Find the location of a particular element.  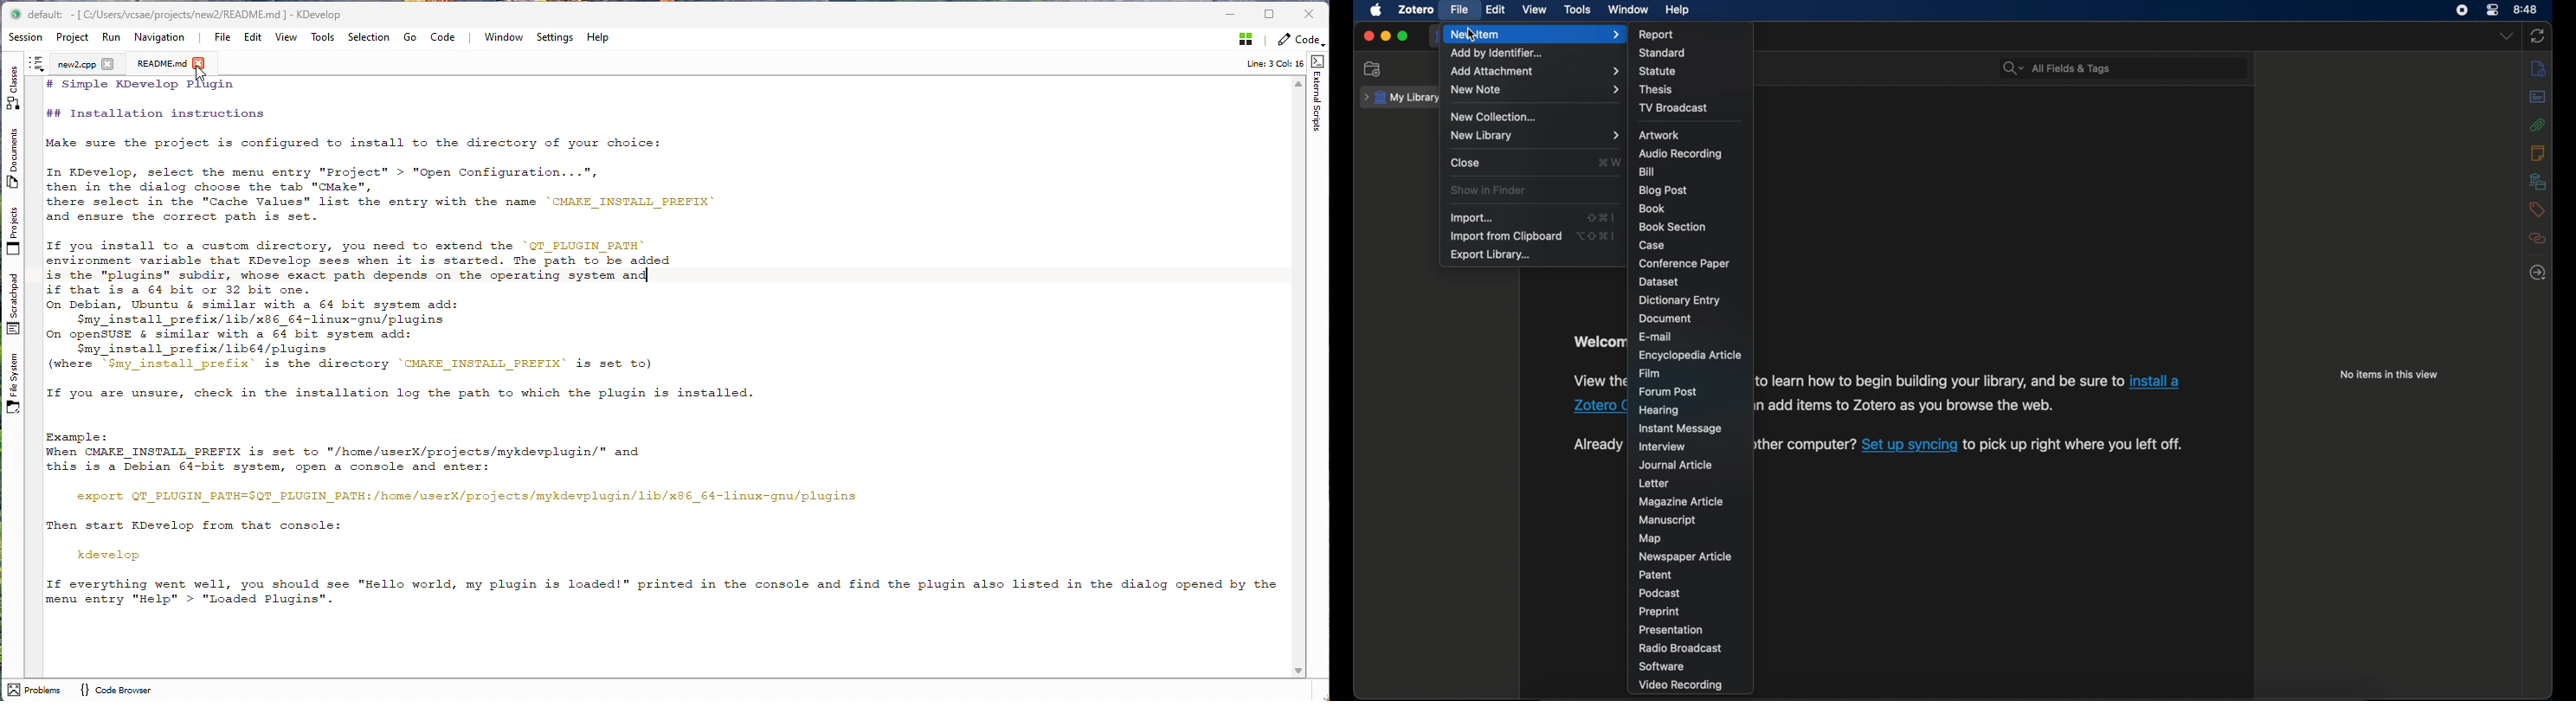

Project is located at coordinates (73, 39).